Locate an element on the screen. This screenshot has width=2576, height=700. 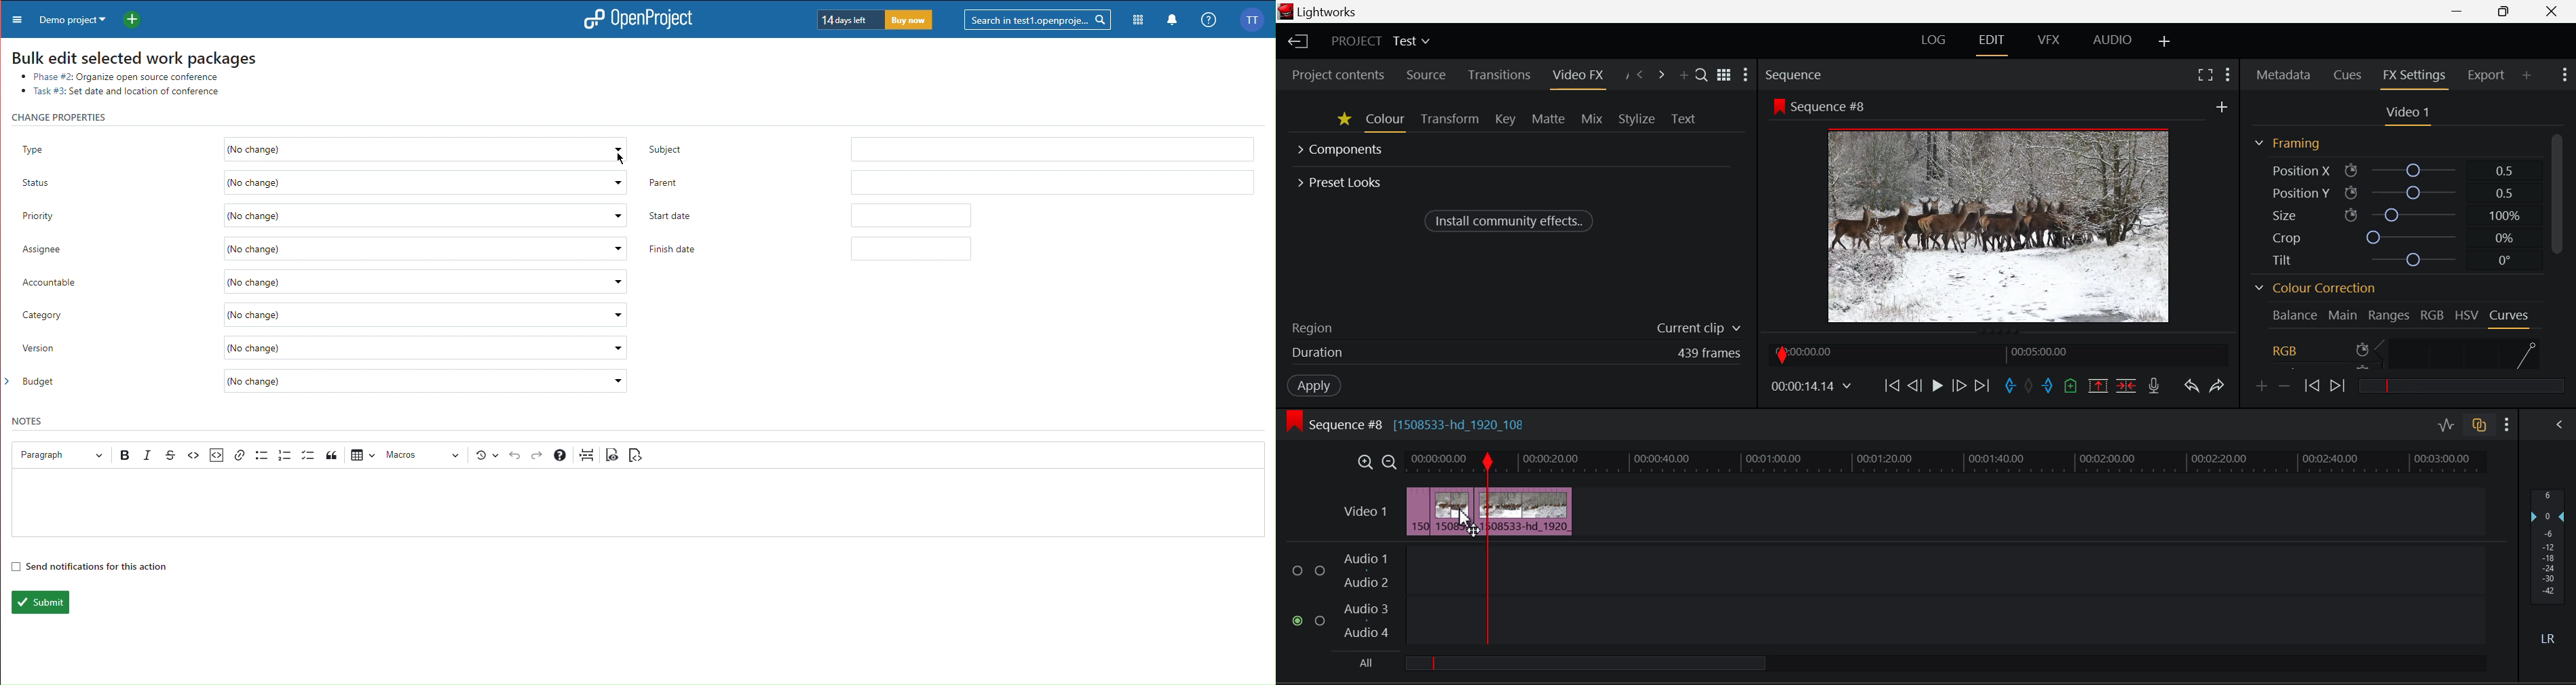
Clip Inserted is located at coordinates (1487, 512).